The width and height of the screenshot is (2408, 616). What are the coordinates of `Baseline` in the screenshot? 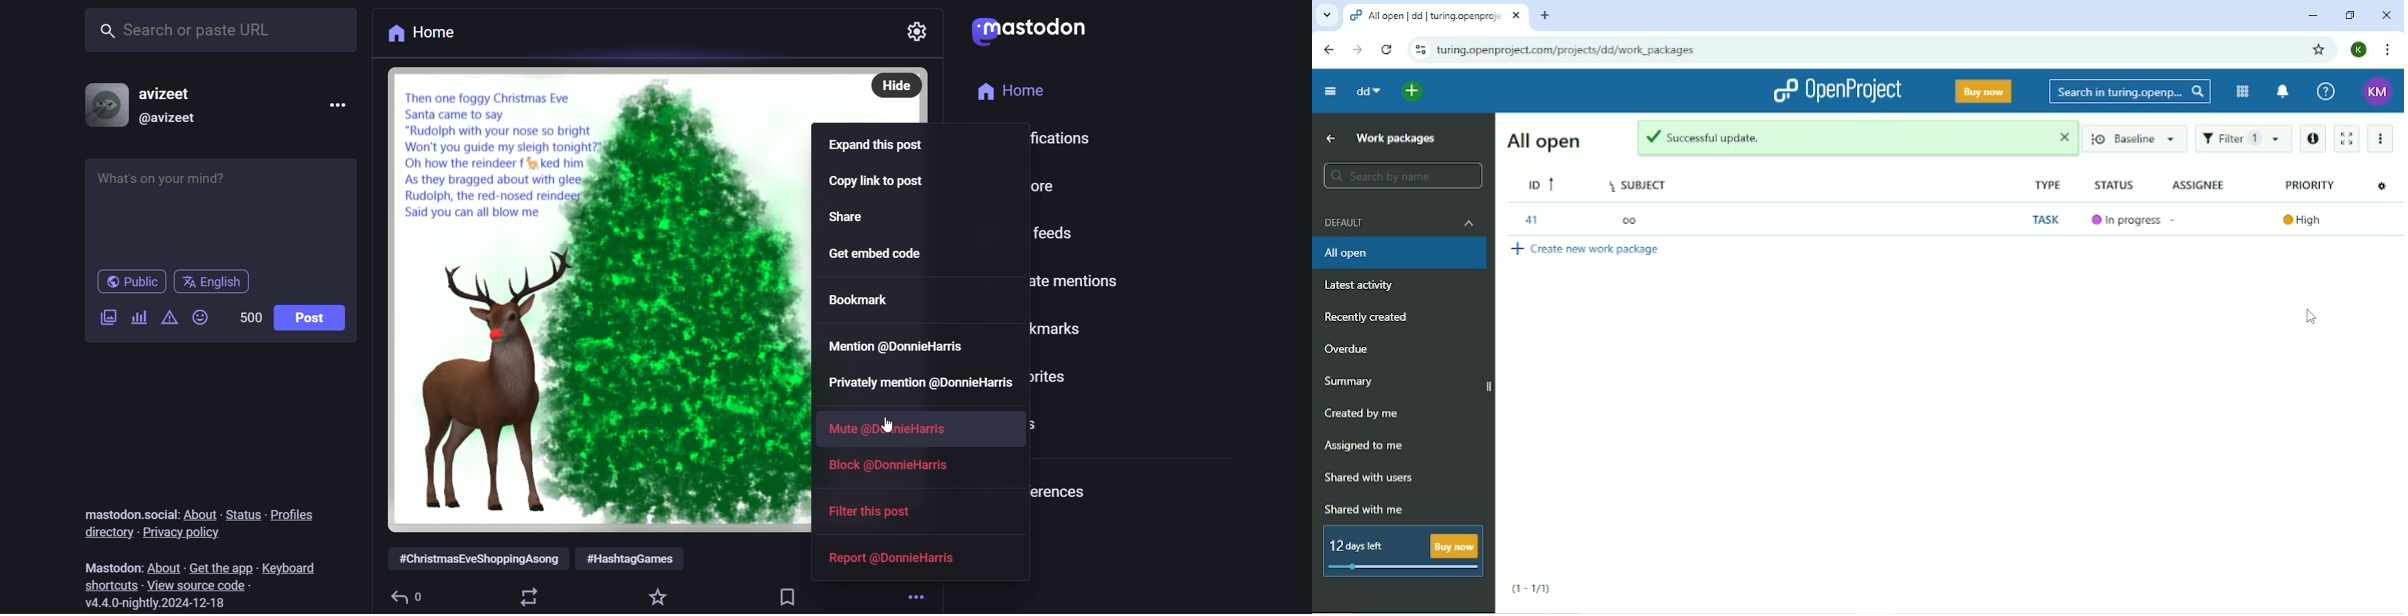 It's located at (2136, 139).